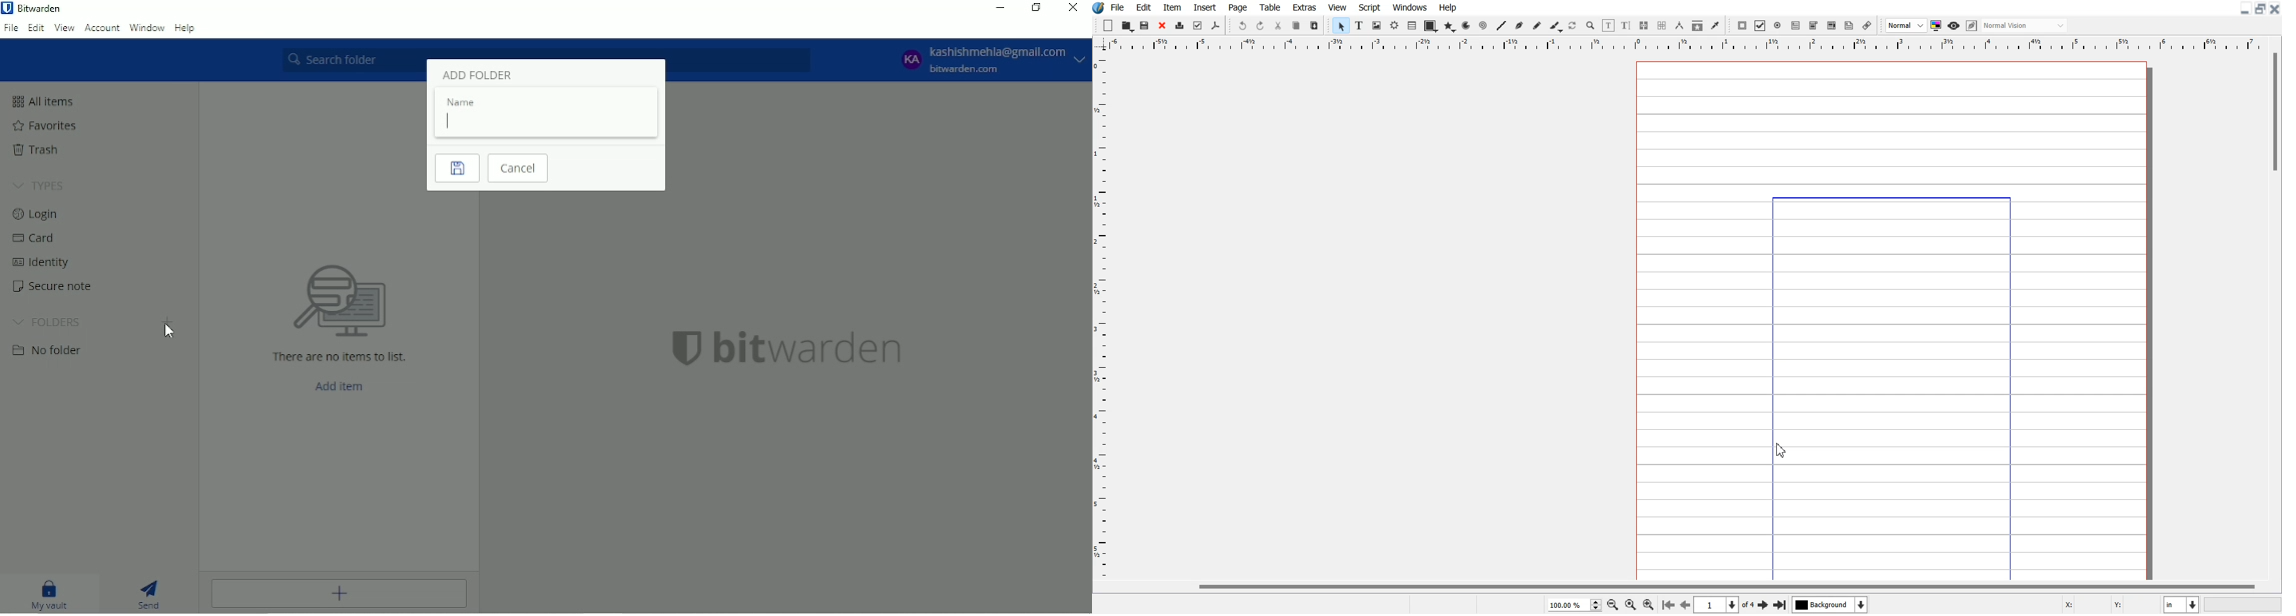  Describe the element at coordinates (1073, 8) in the screenshot. I see `Close` at that location.